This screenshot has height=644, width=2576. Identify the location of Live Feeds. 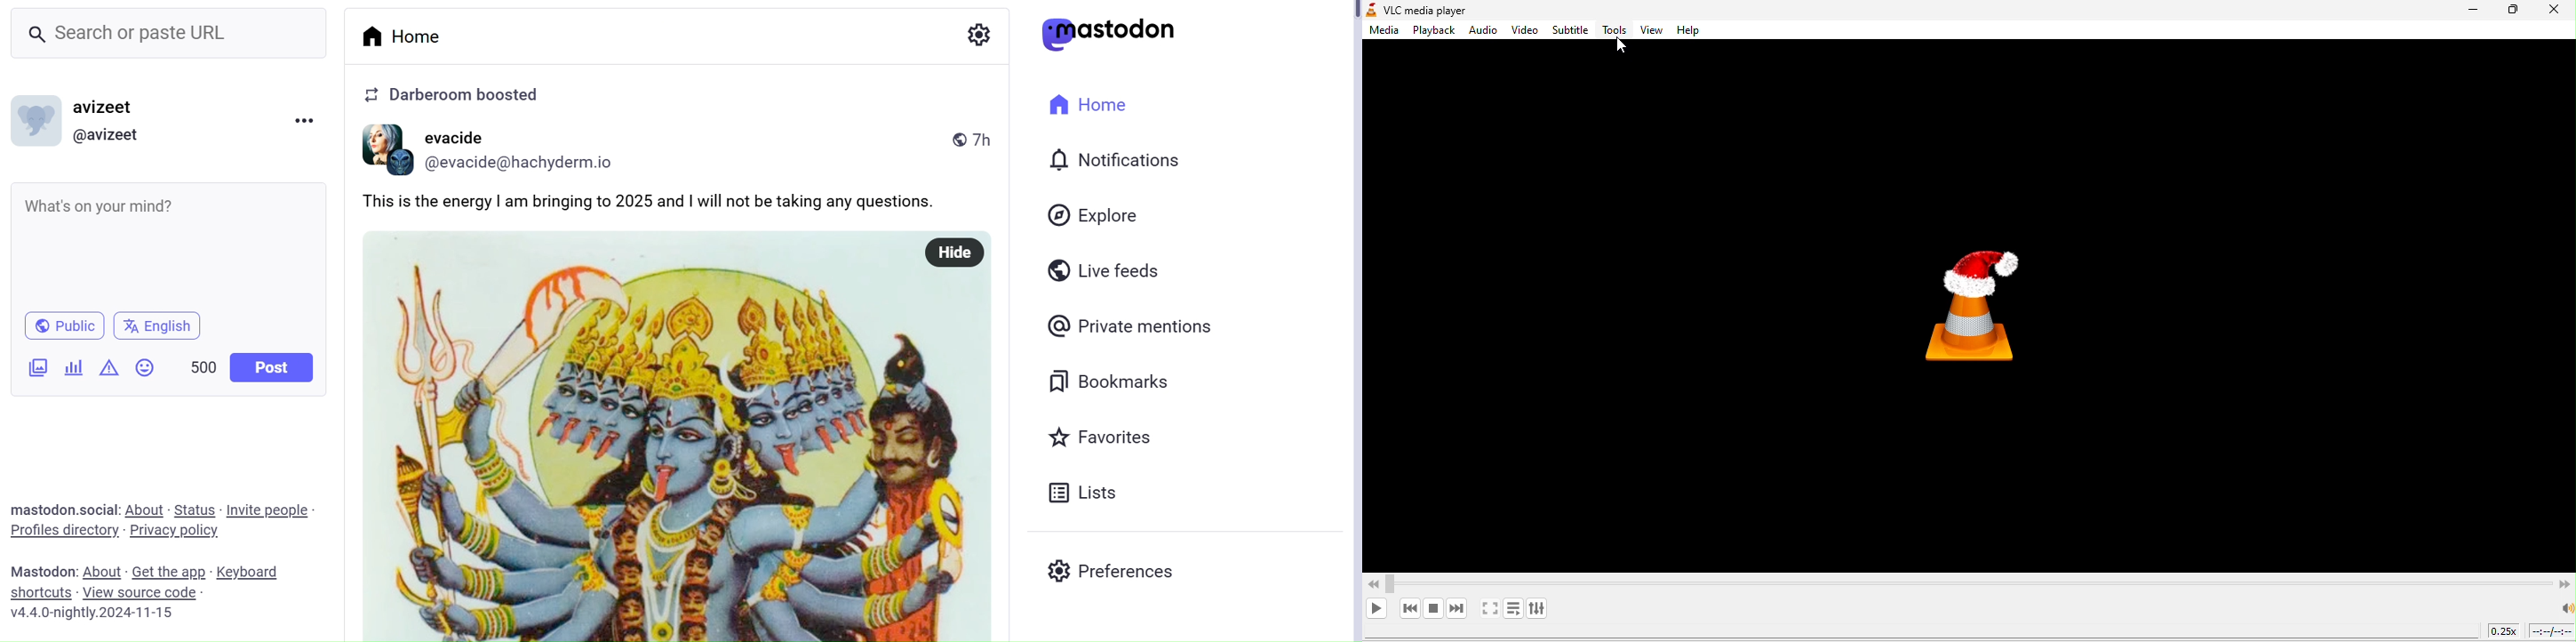
(1112, 268).